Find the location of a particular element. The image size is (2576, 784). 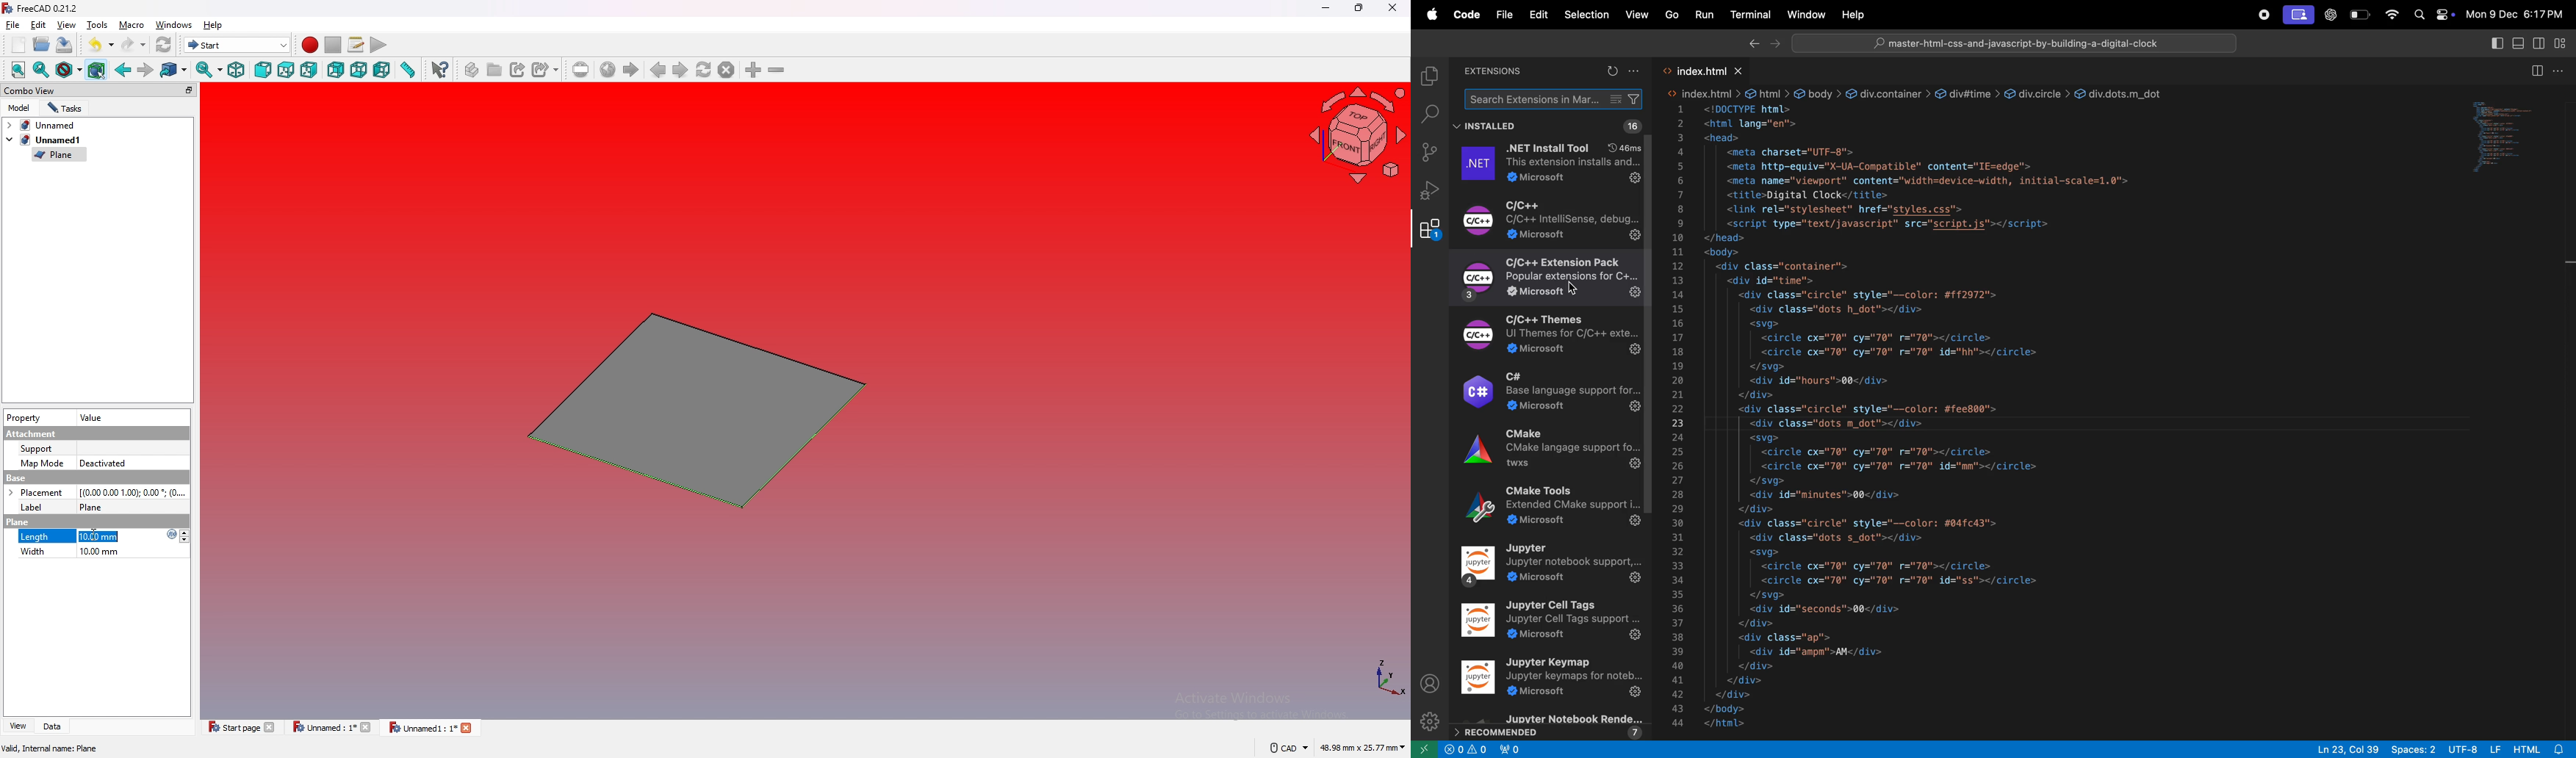

search bar is located at coordinates (1428, 112).